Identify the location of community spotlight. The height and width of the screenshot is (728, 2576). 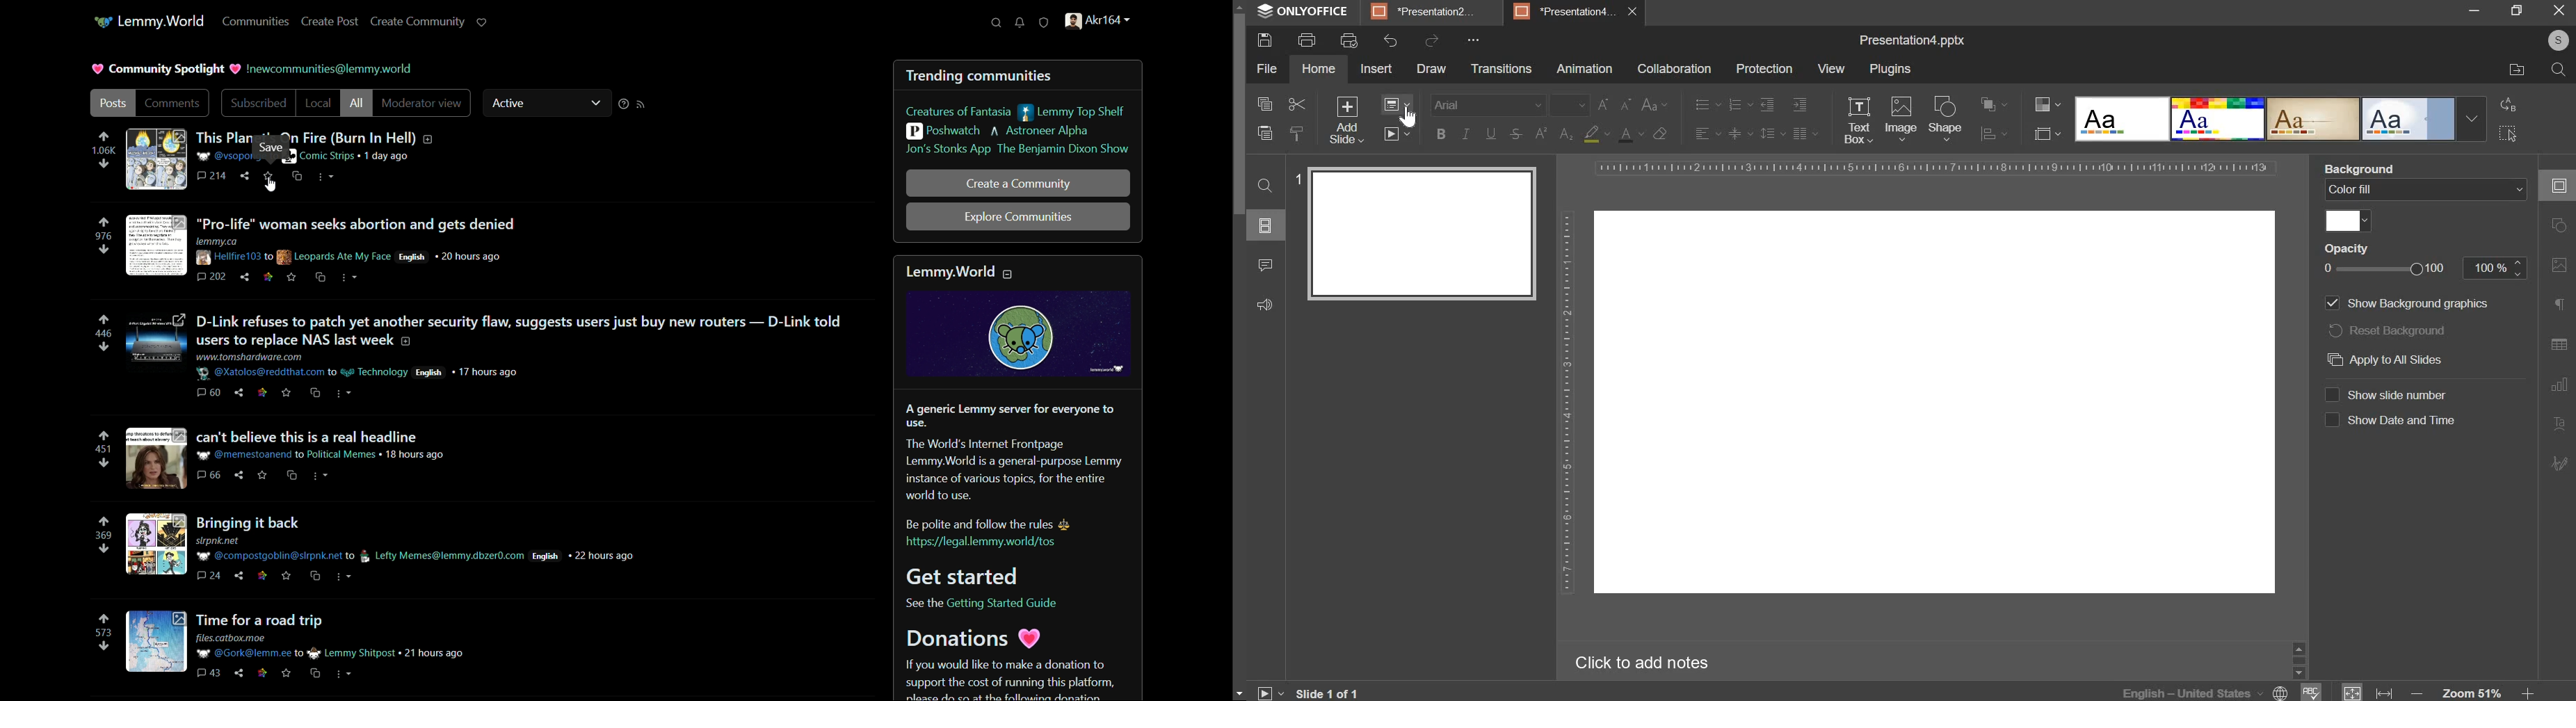
(168, 69).